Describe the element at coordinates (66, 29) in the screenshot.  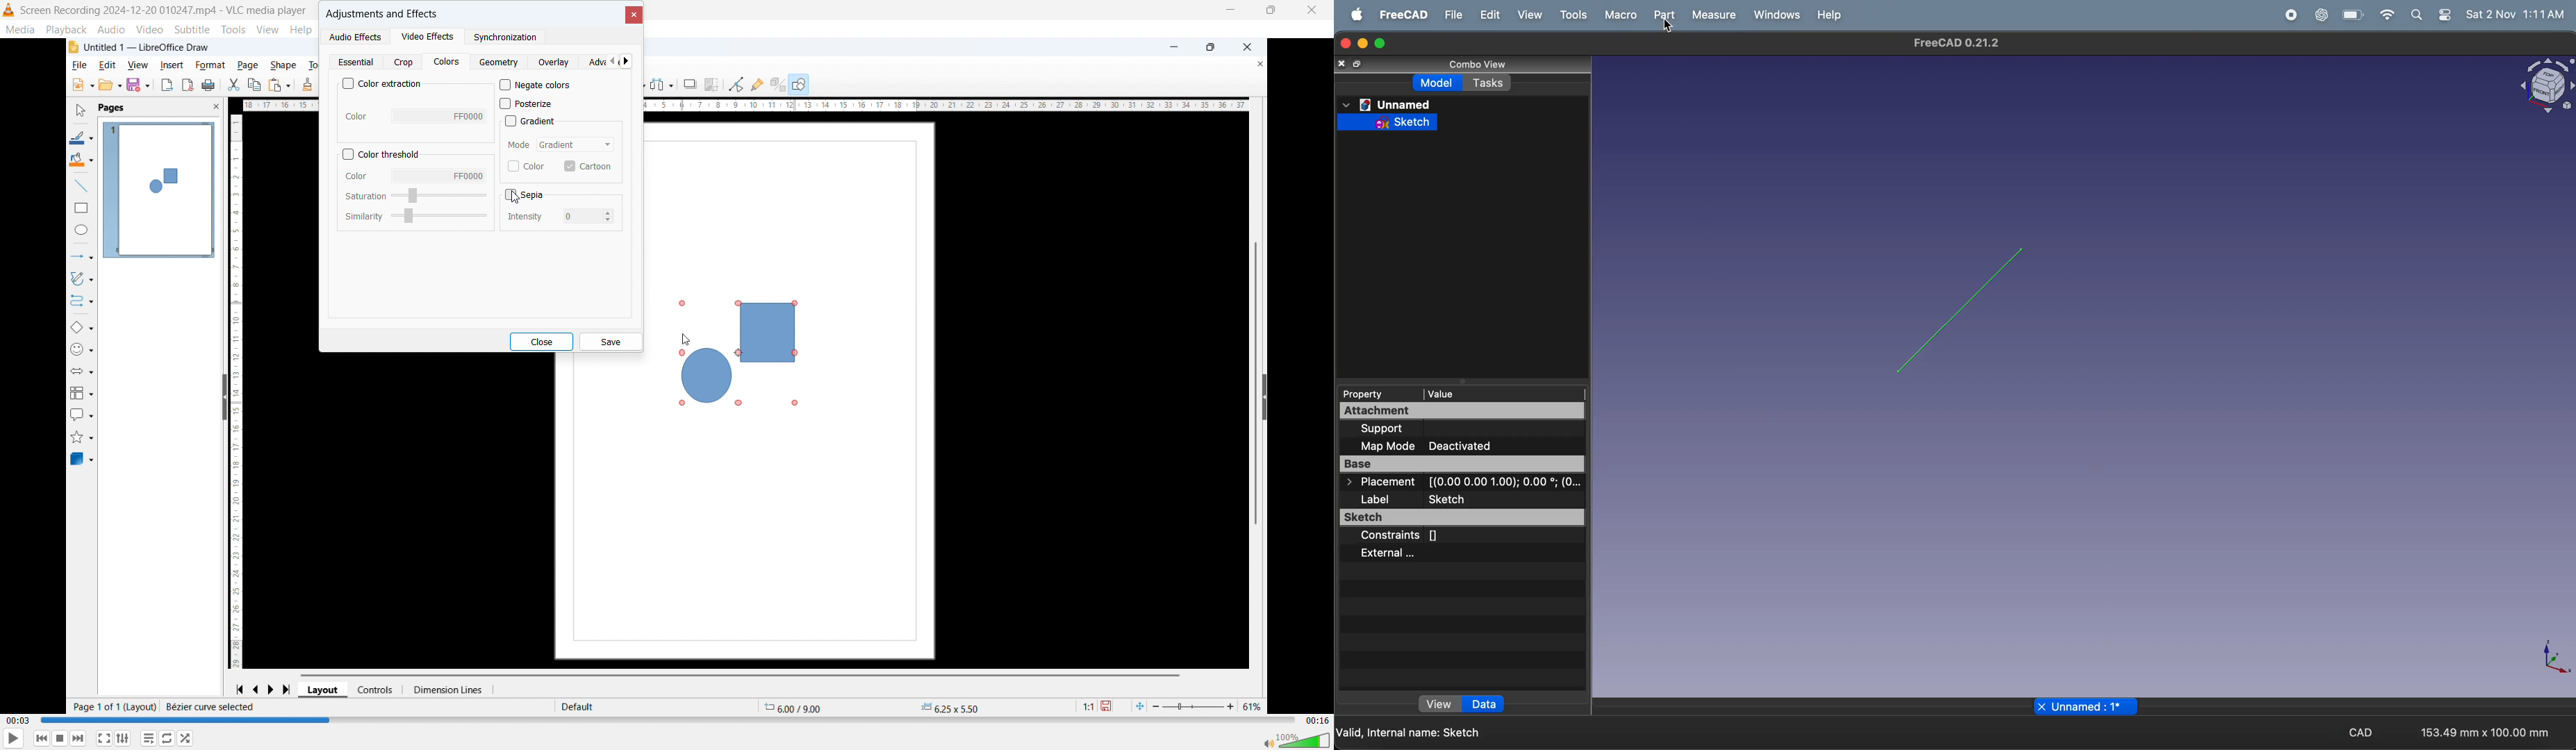
I see `playback` at that location.